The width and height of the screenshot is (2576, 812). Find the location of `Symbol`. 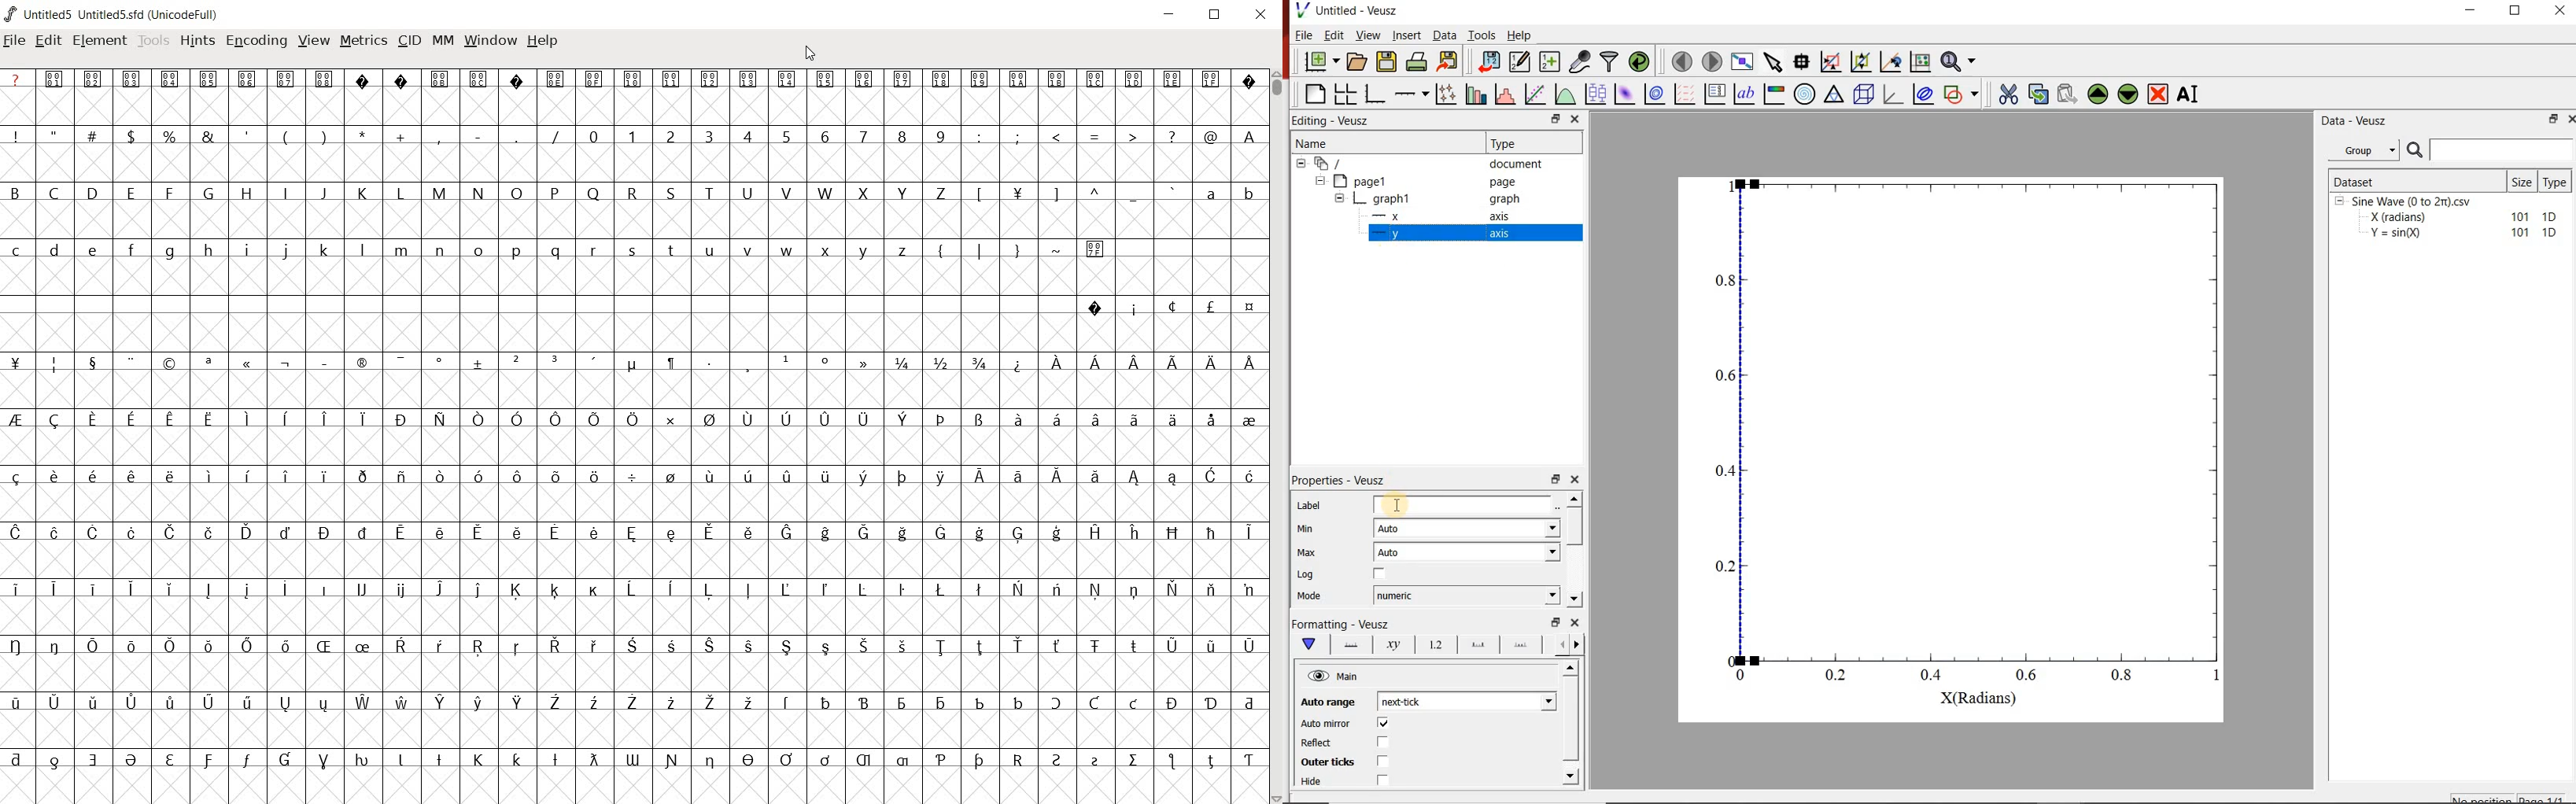

Symbol is located at coordinates (323, 477).